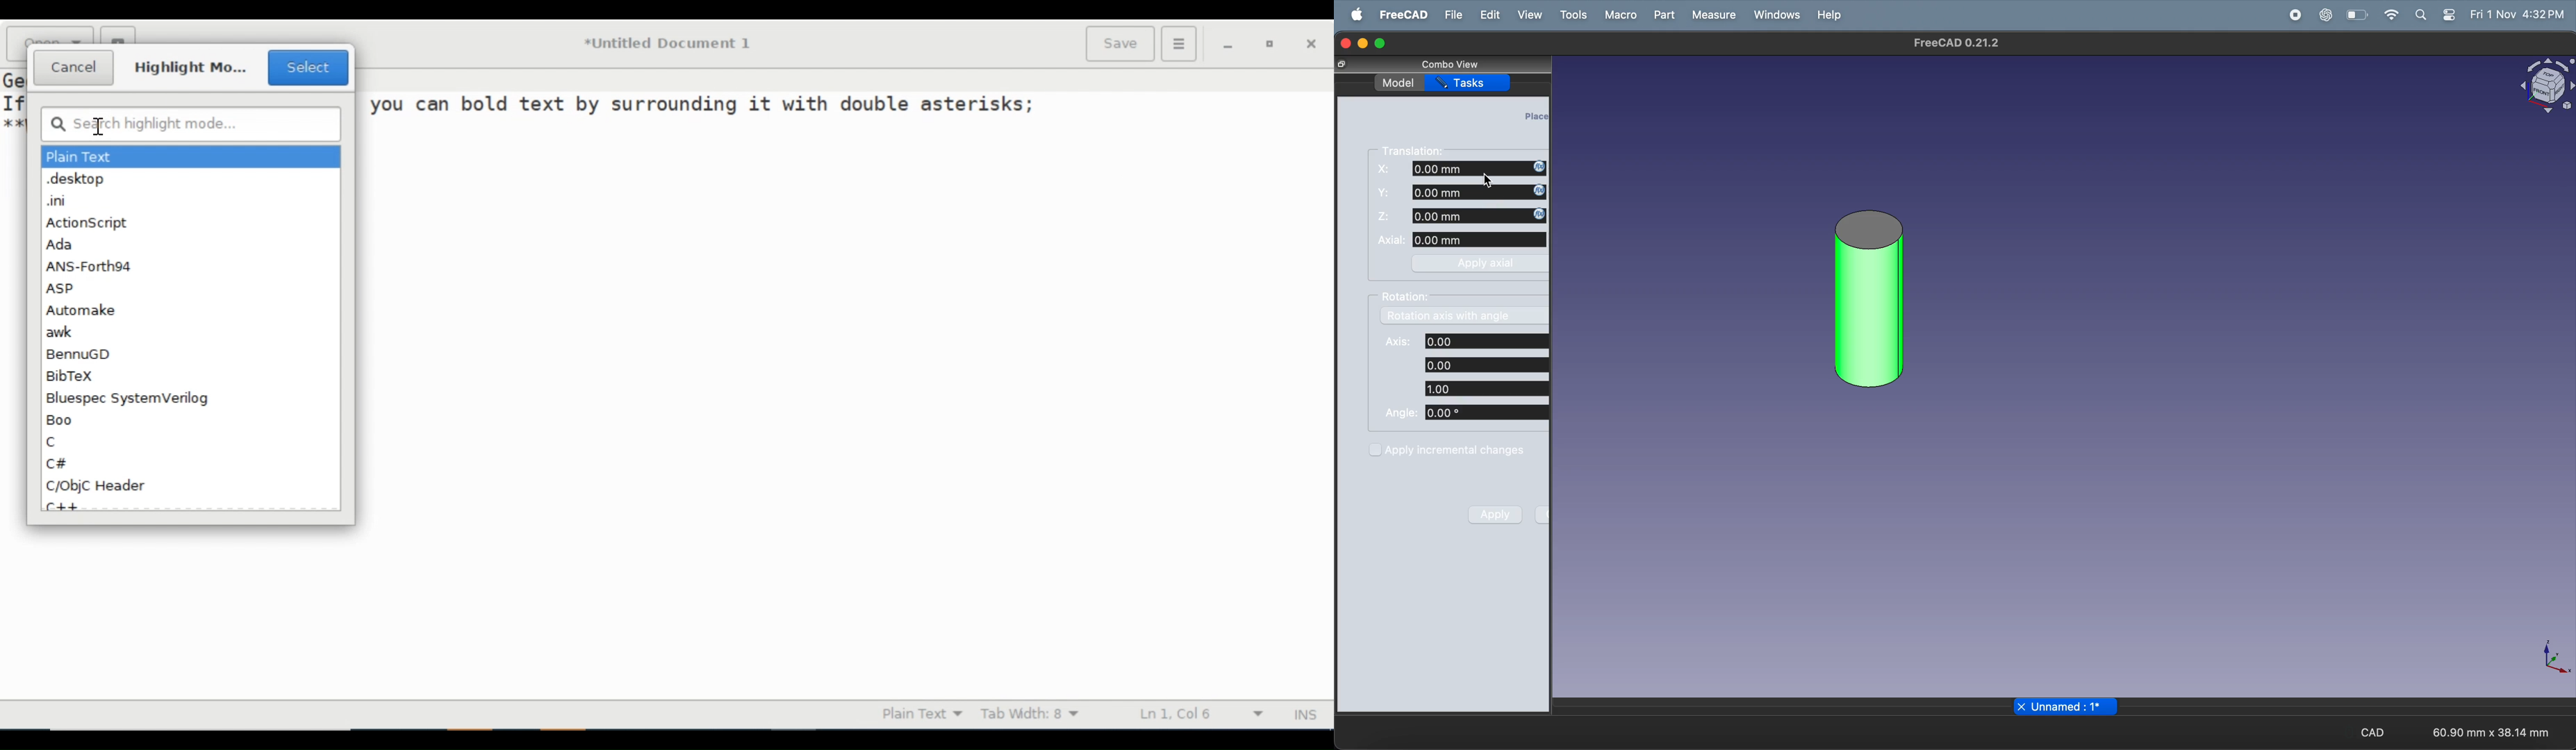 This screenshot has width=2576, height=756. Describe the element at coordinates (2547, 86) in the screenshot. I see `object view` at that location.